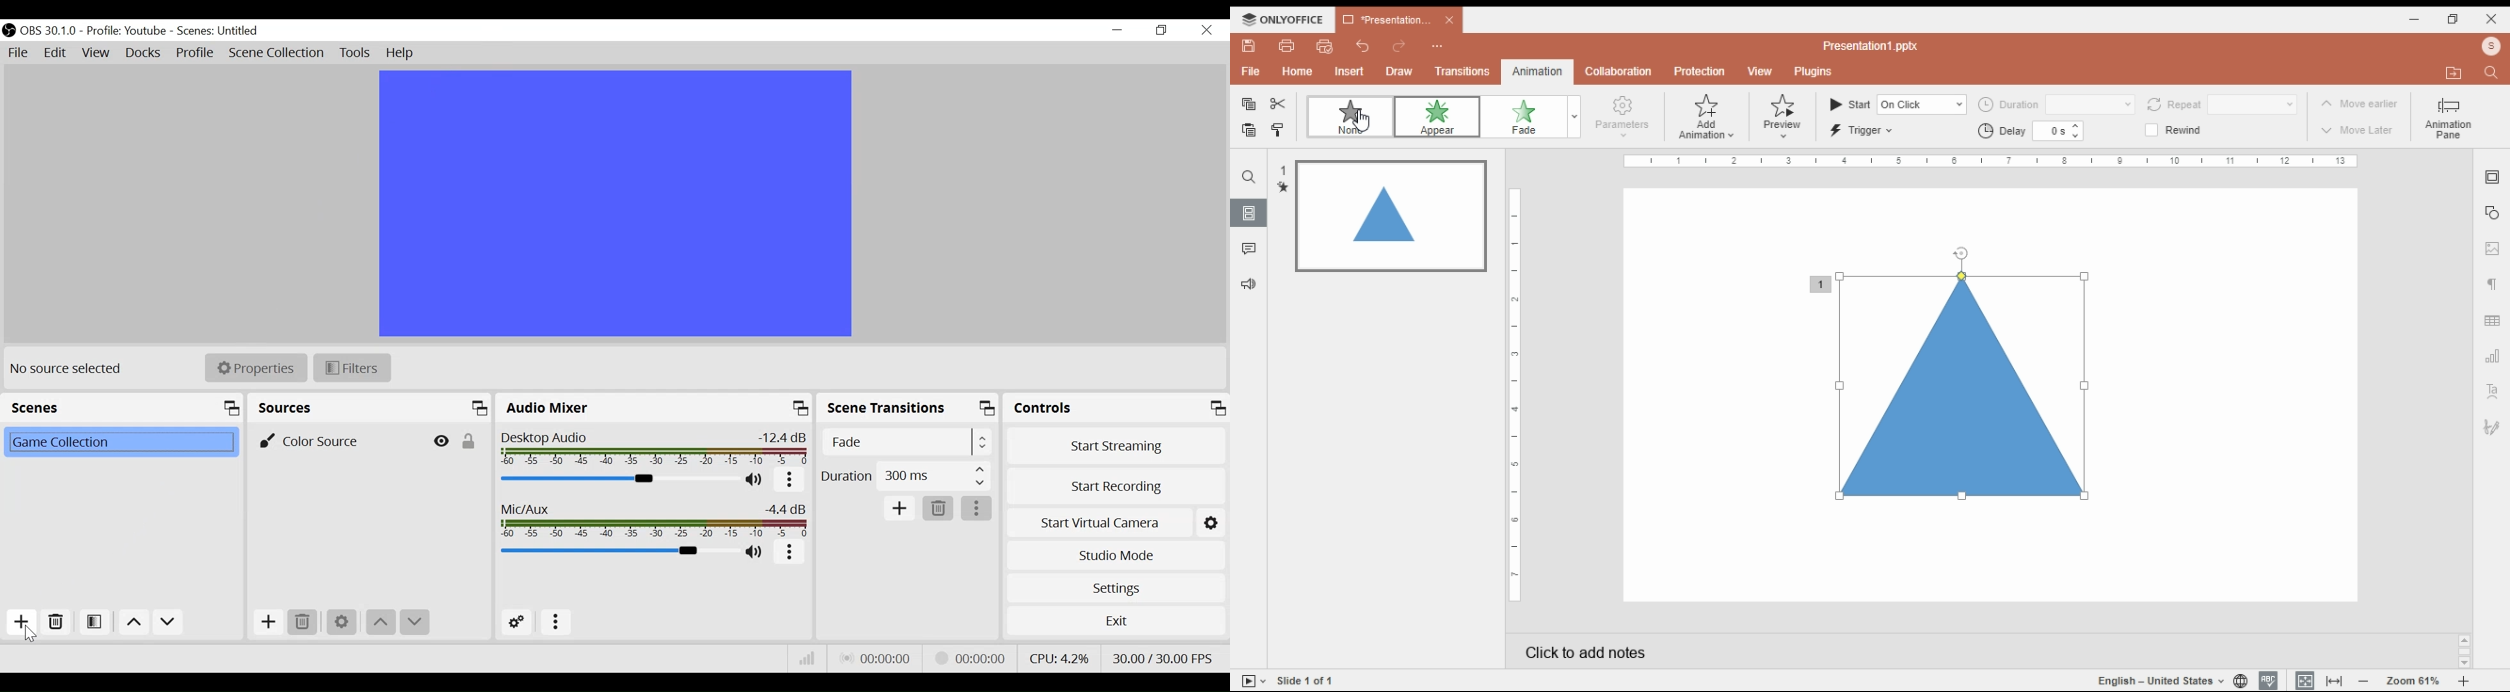  What do you see at coordinates (1117, 408) in the screenshot?
I see `Controls` at bounding box center [1117, 408].